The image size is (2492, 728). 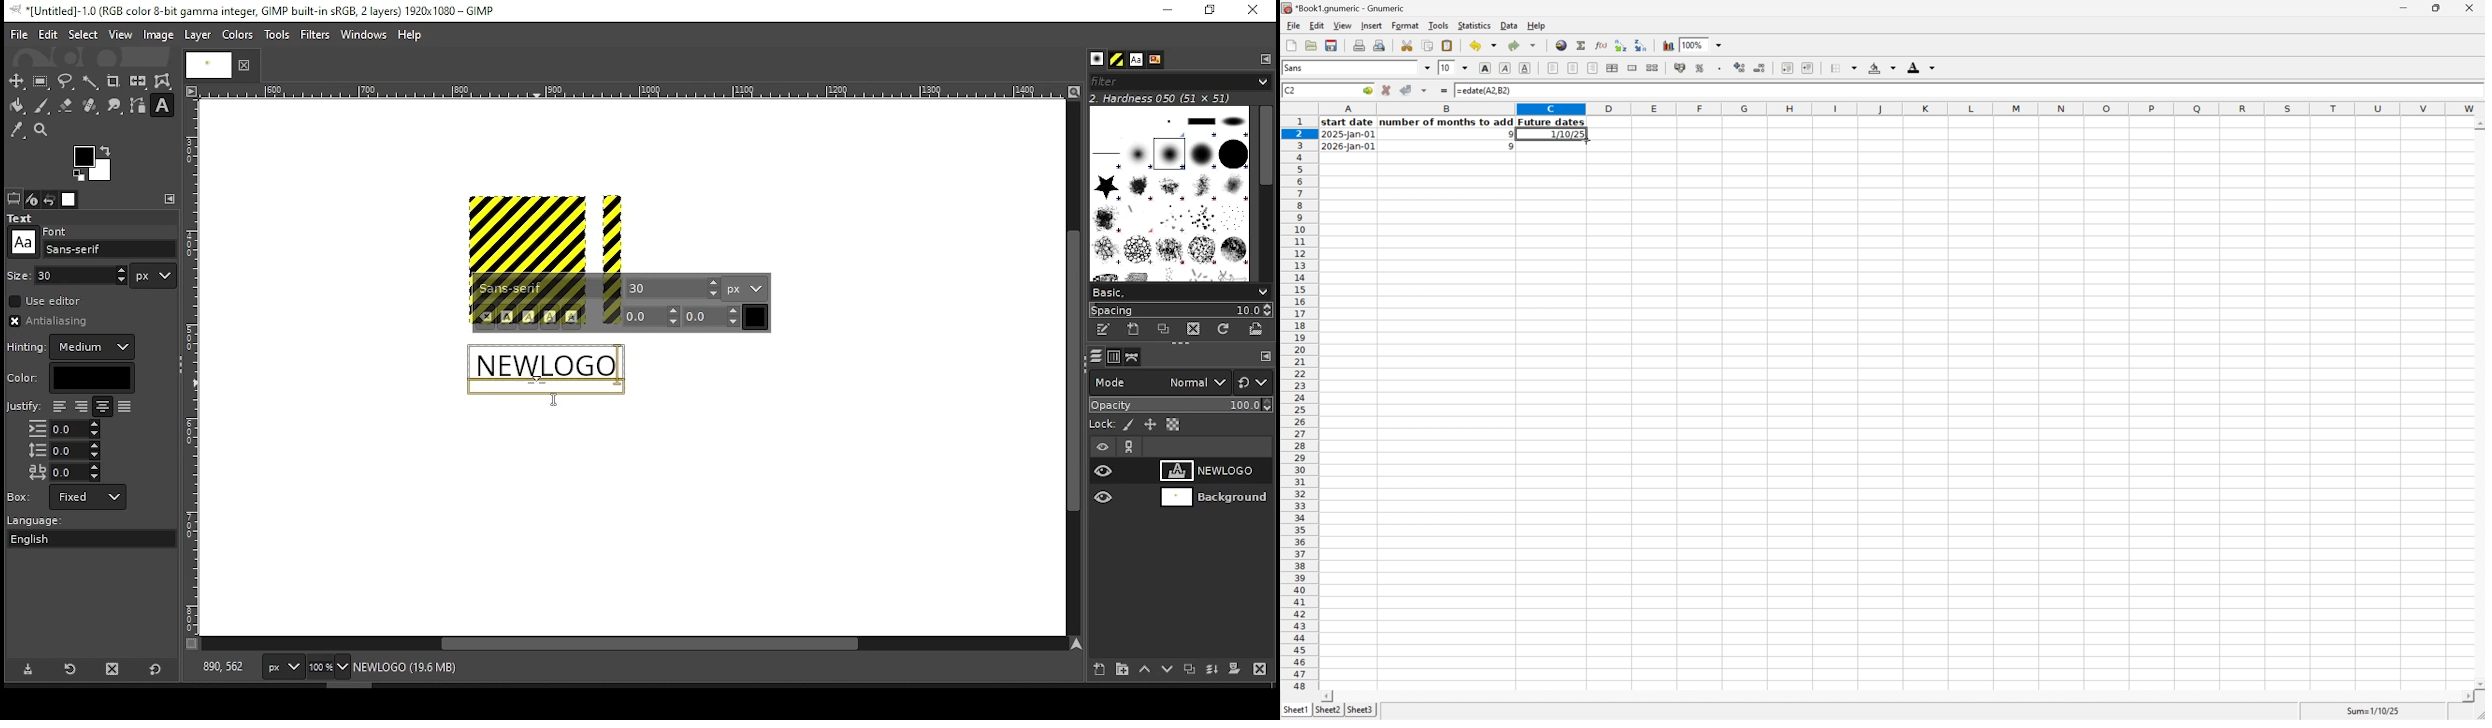 I want to click on warp transform tool, so click(x=162, y=82).